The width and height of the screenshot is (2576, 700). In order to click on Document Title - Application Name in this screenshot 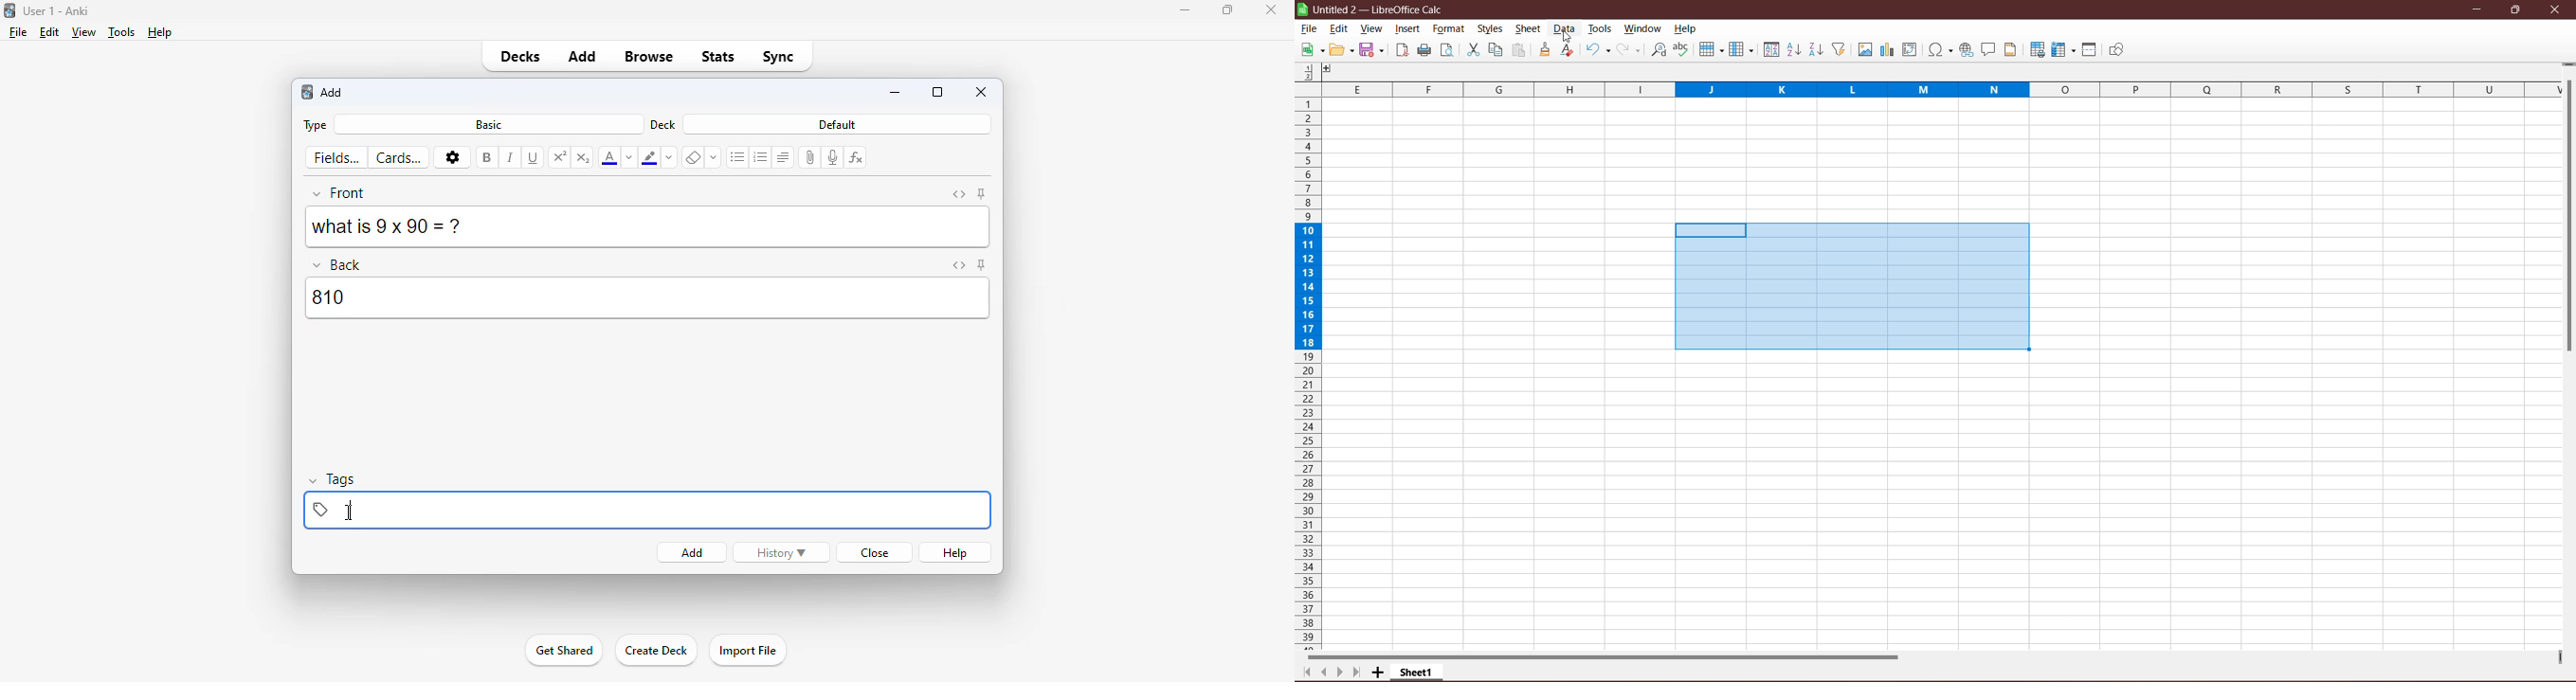, I will do `click(1382, 9)`.